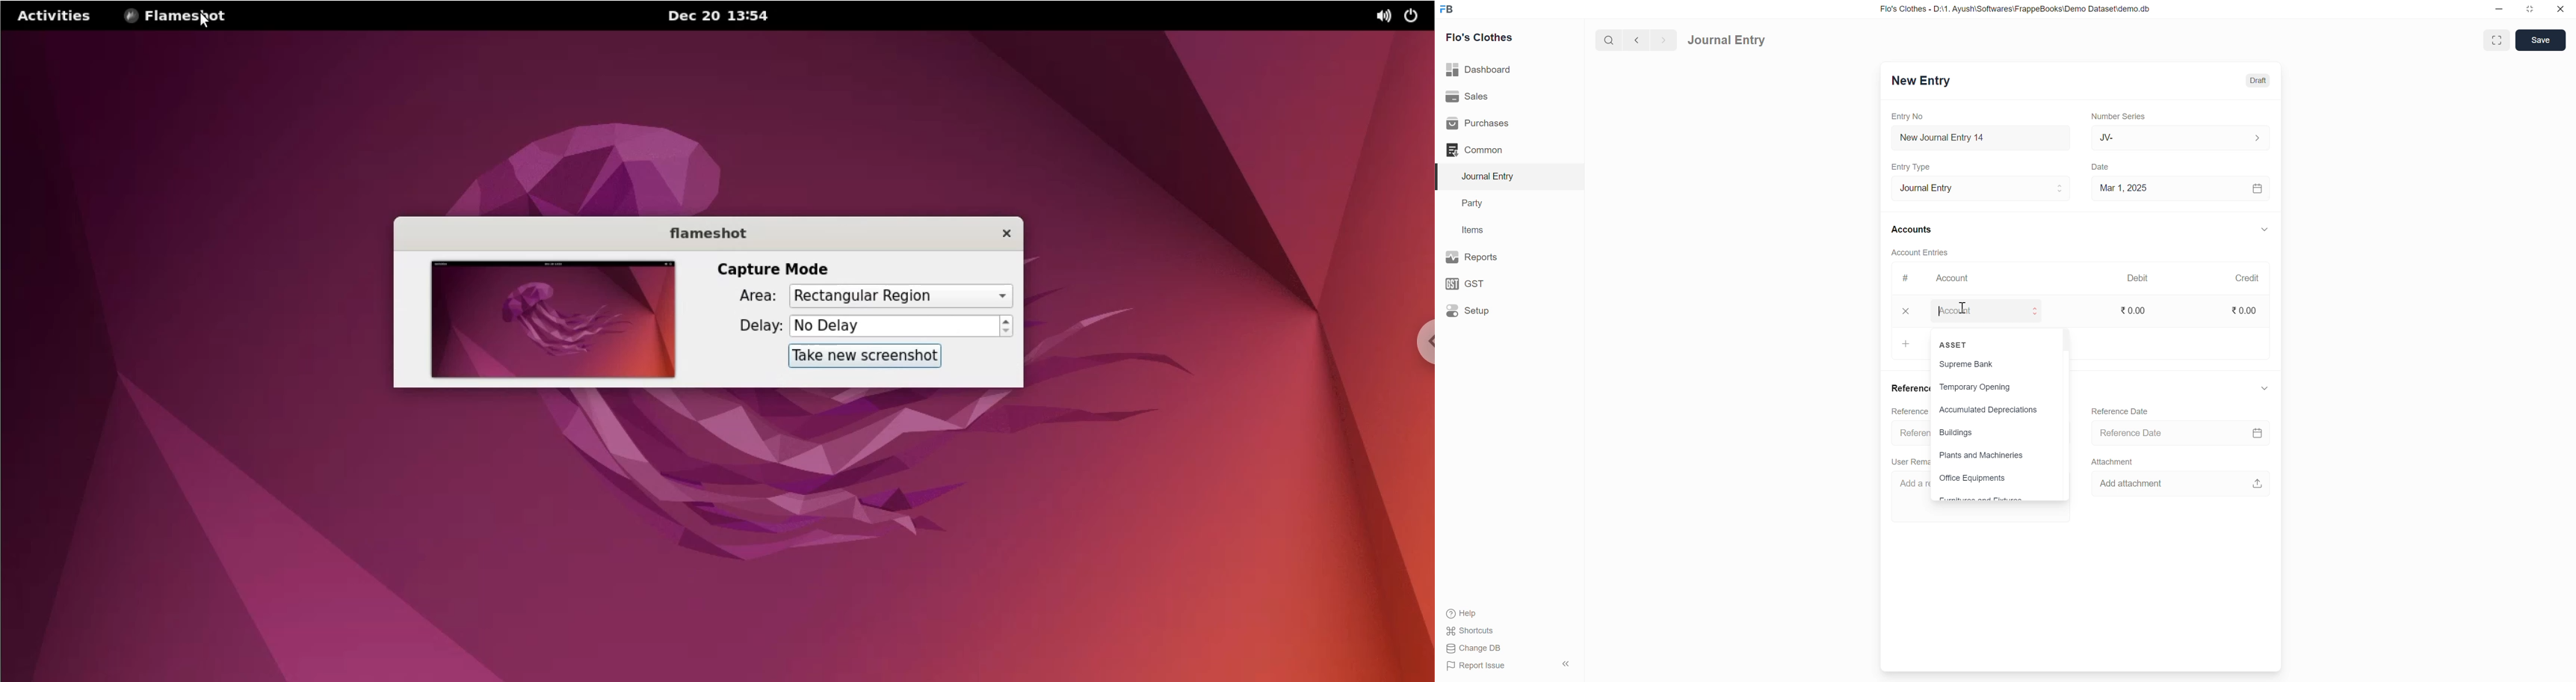 The width and height of the screenshot is (2576, 700). Describe the element at coordinates (1635, 40) in the screenshot. I see `back` at that location.